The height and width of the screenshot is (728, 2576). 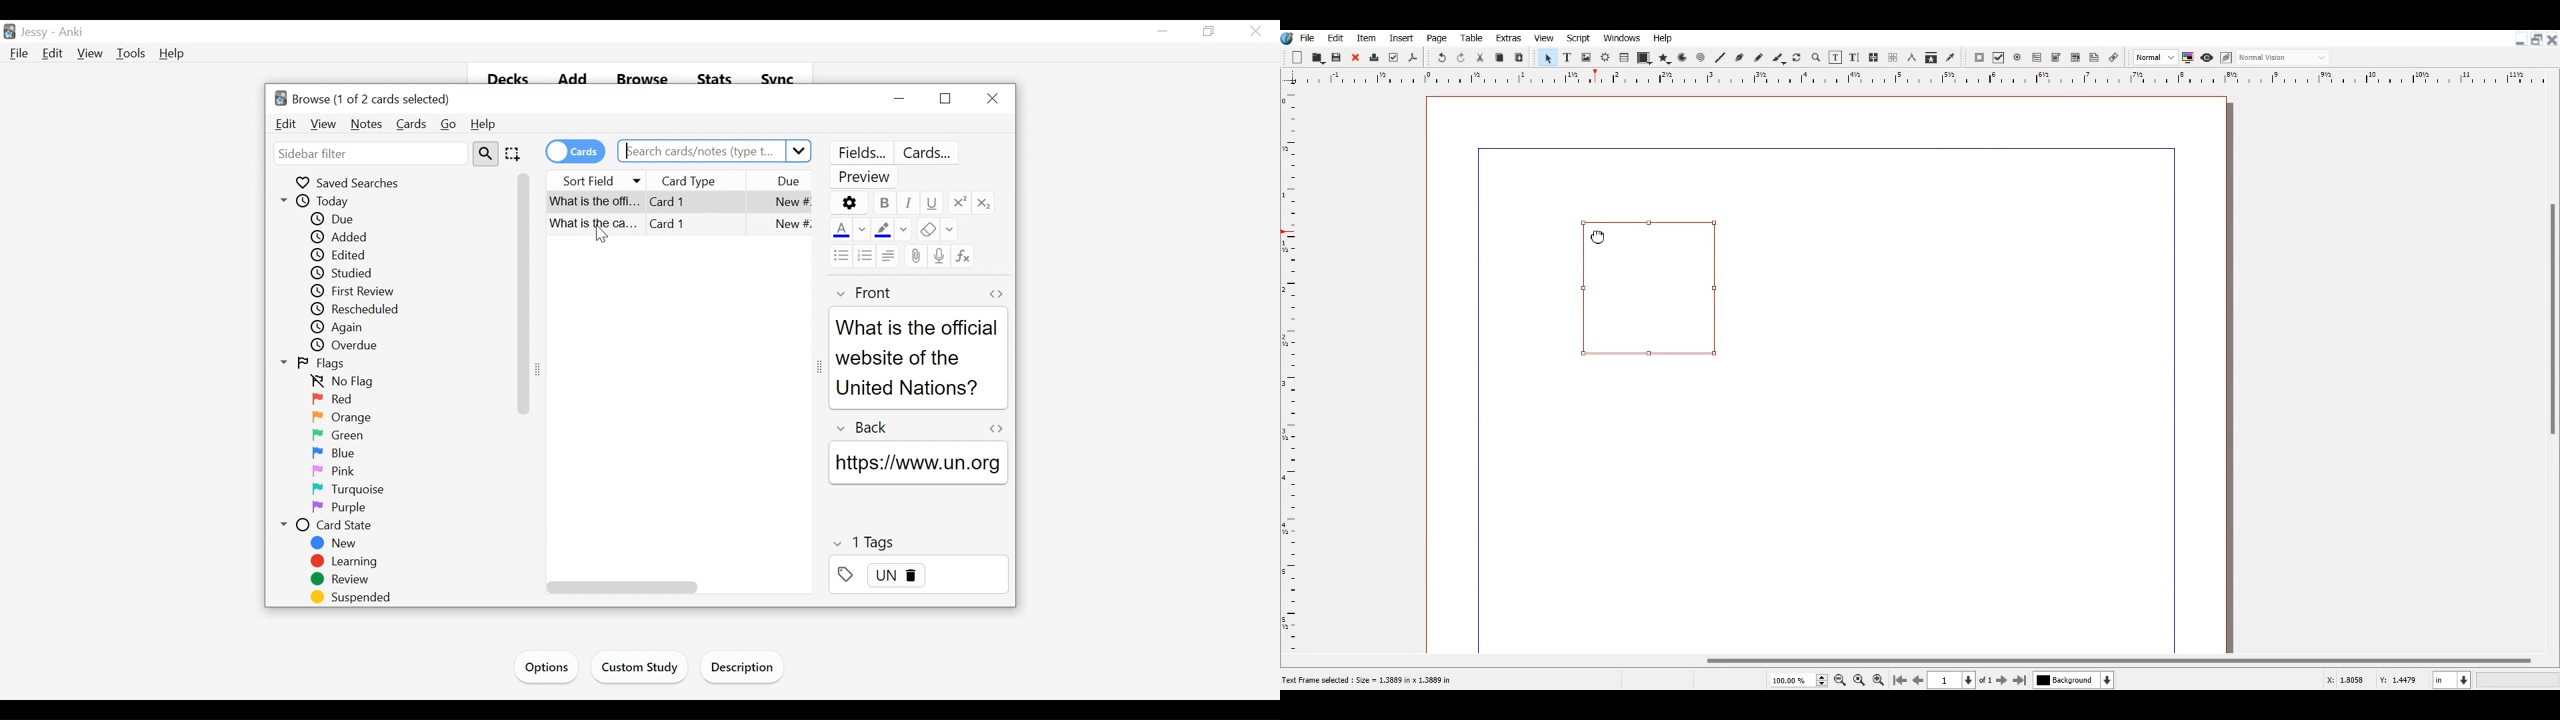 What do you see at coordinates (949, 231) in the screenshot?
I see `Change color` at bounding box center [949, 231].